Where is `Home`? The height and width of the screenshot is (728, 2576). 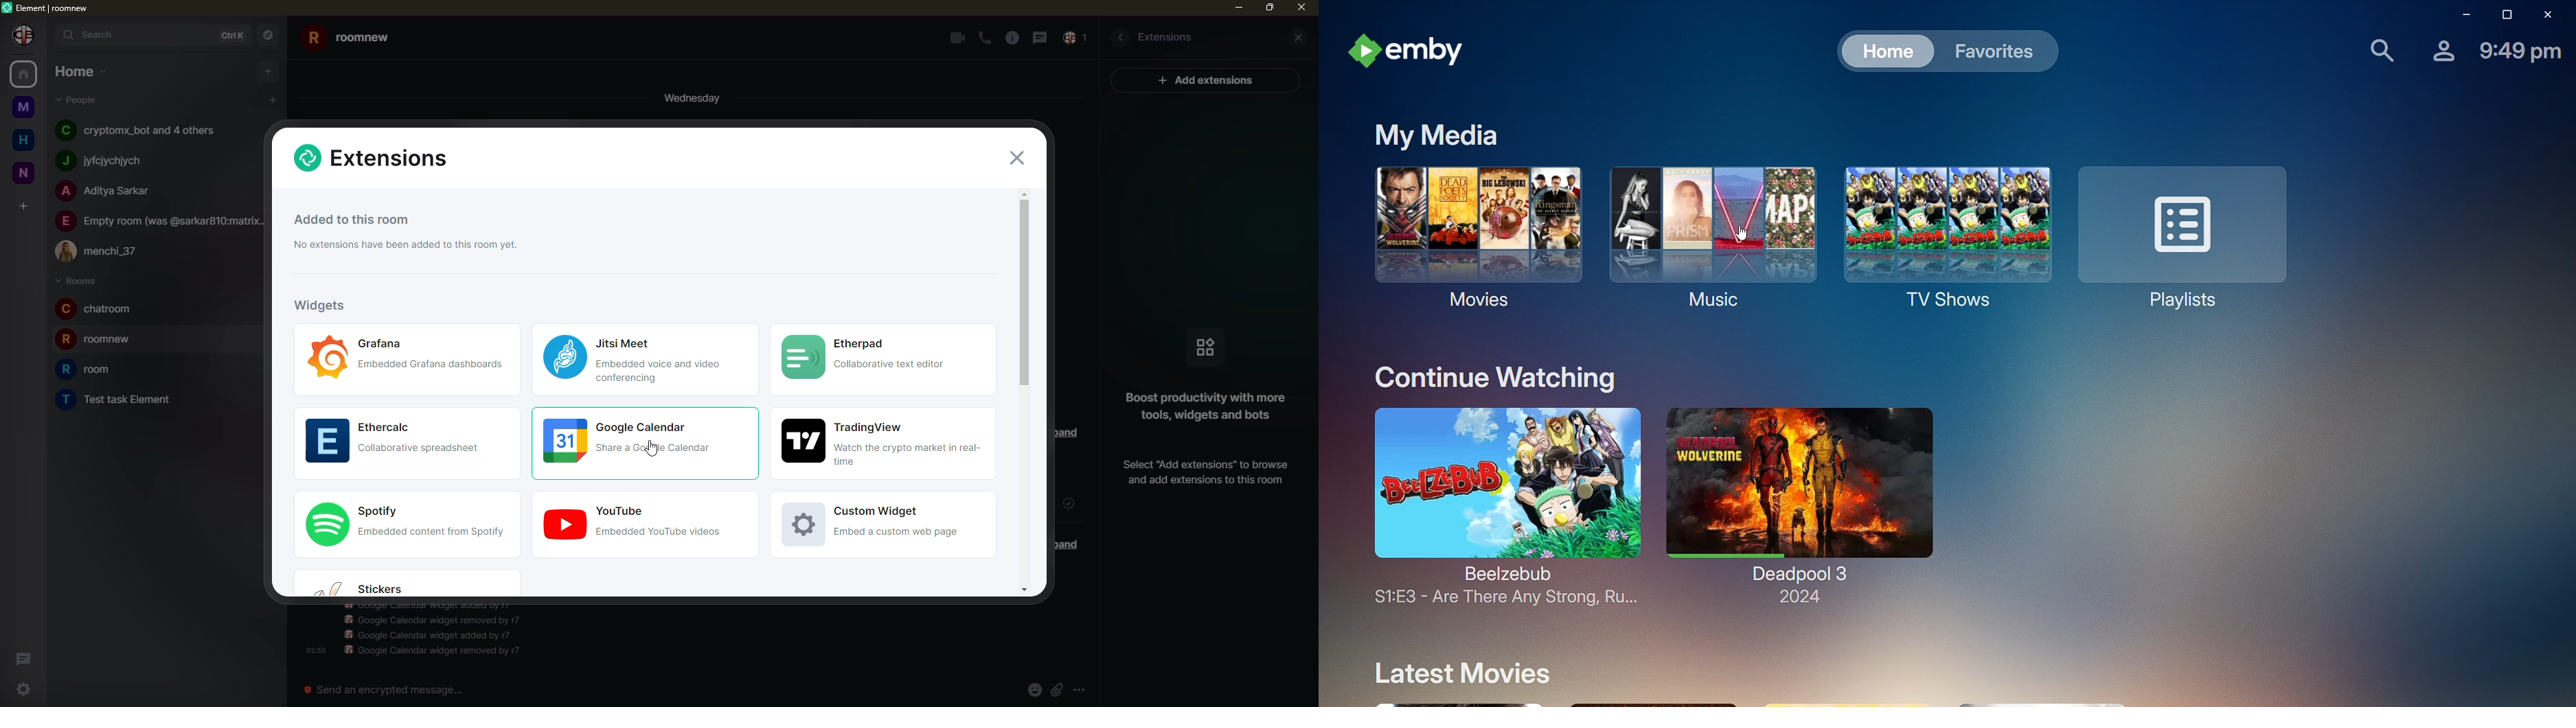 Home is located at coordinates (1877, 50).